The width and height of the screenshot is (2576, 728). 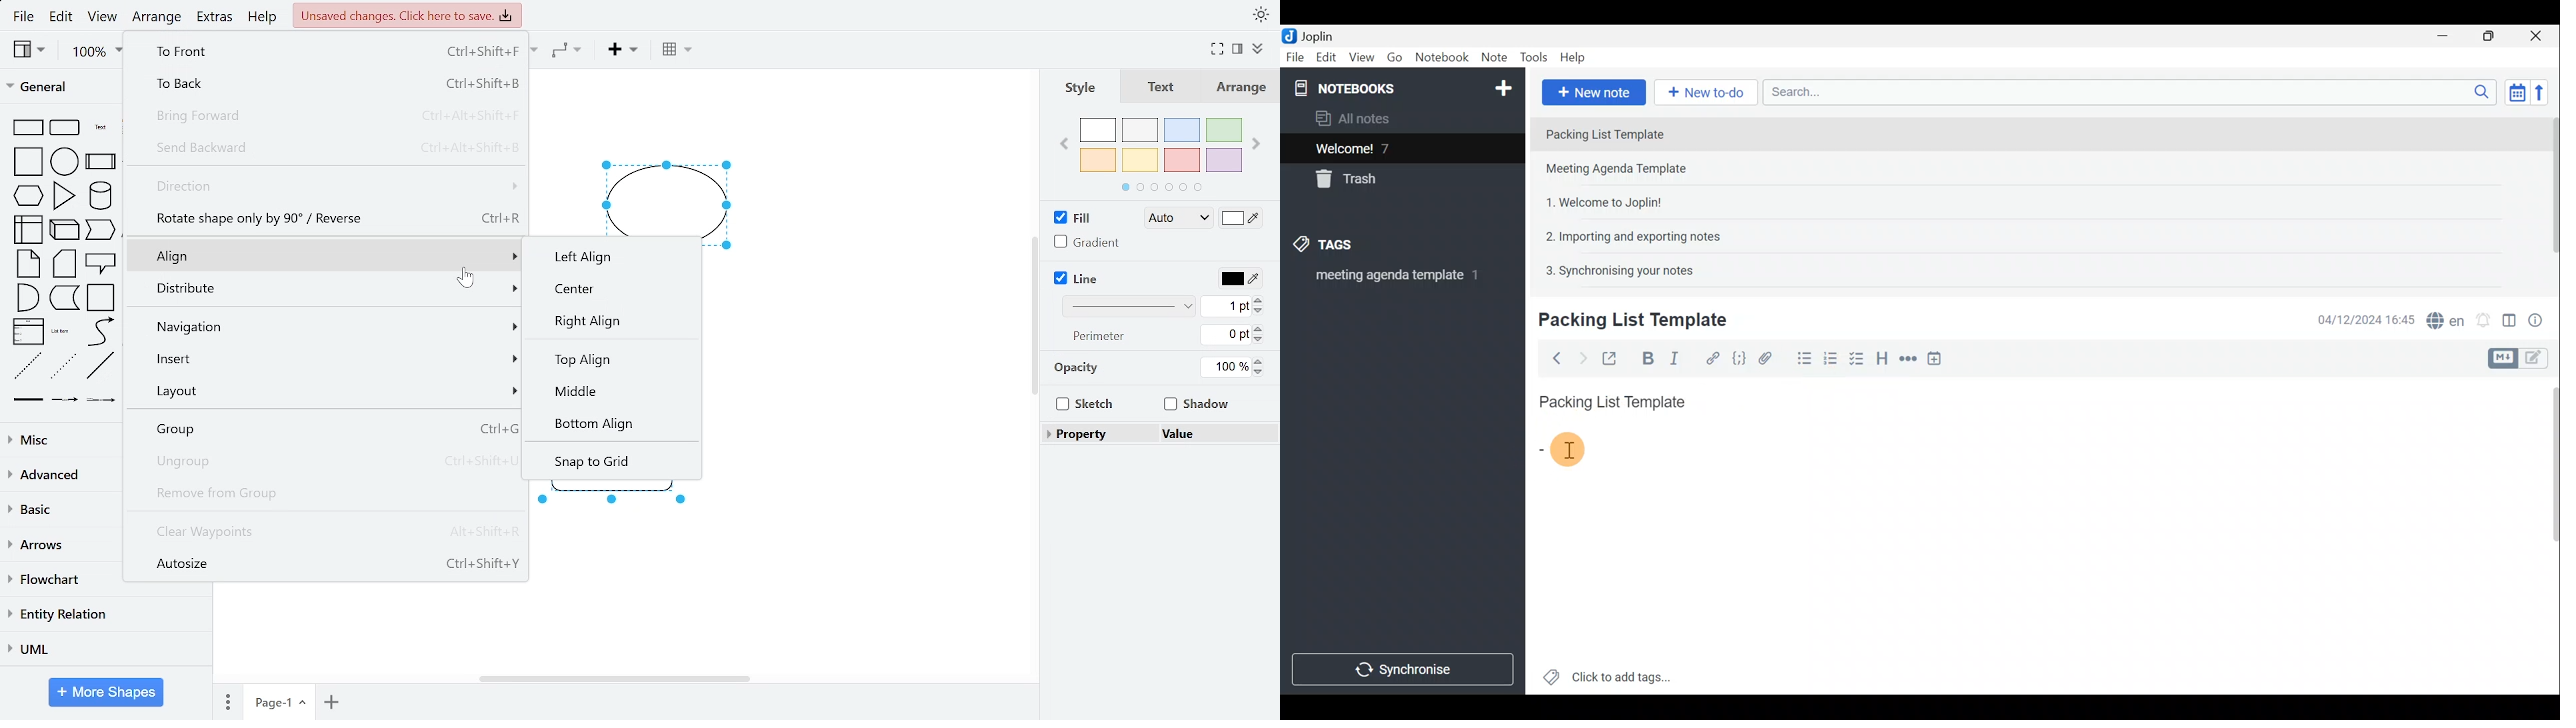 What do you see at coordinates (1261, 339) in the screenshot?
I see `decrease perimeter` at bounding box center [1261, 339].